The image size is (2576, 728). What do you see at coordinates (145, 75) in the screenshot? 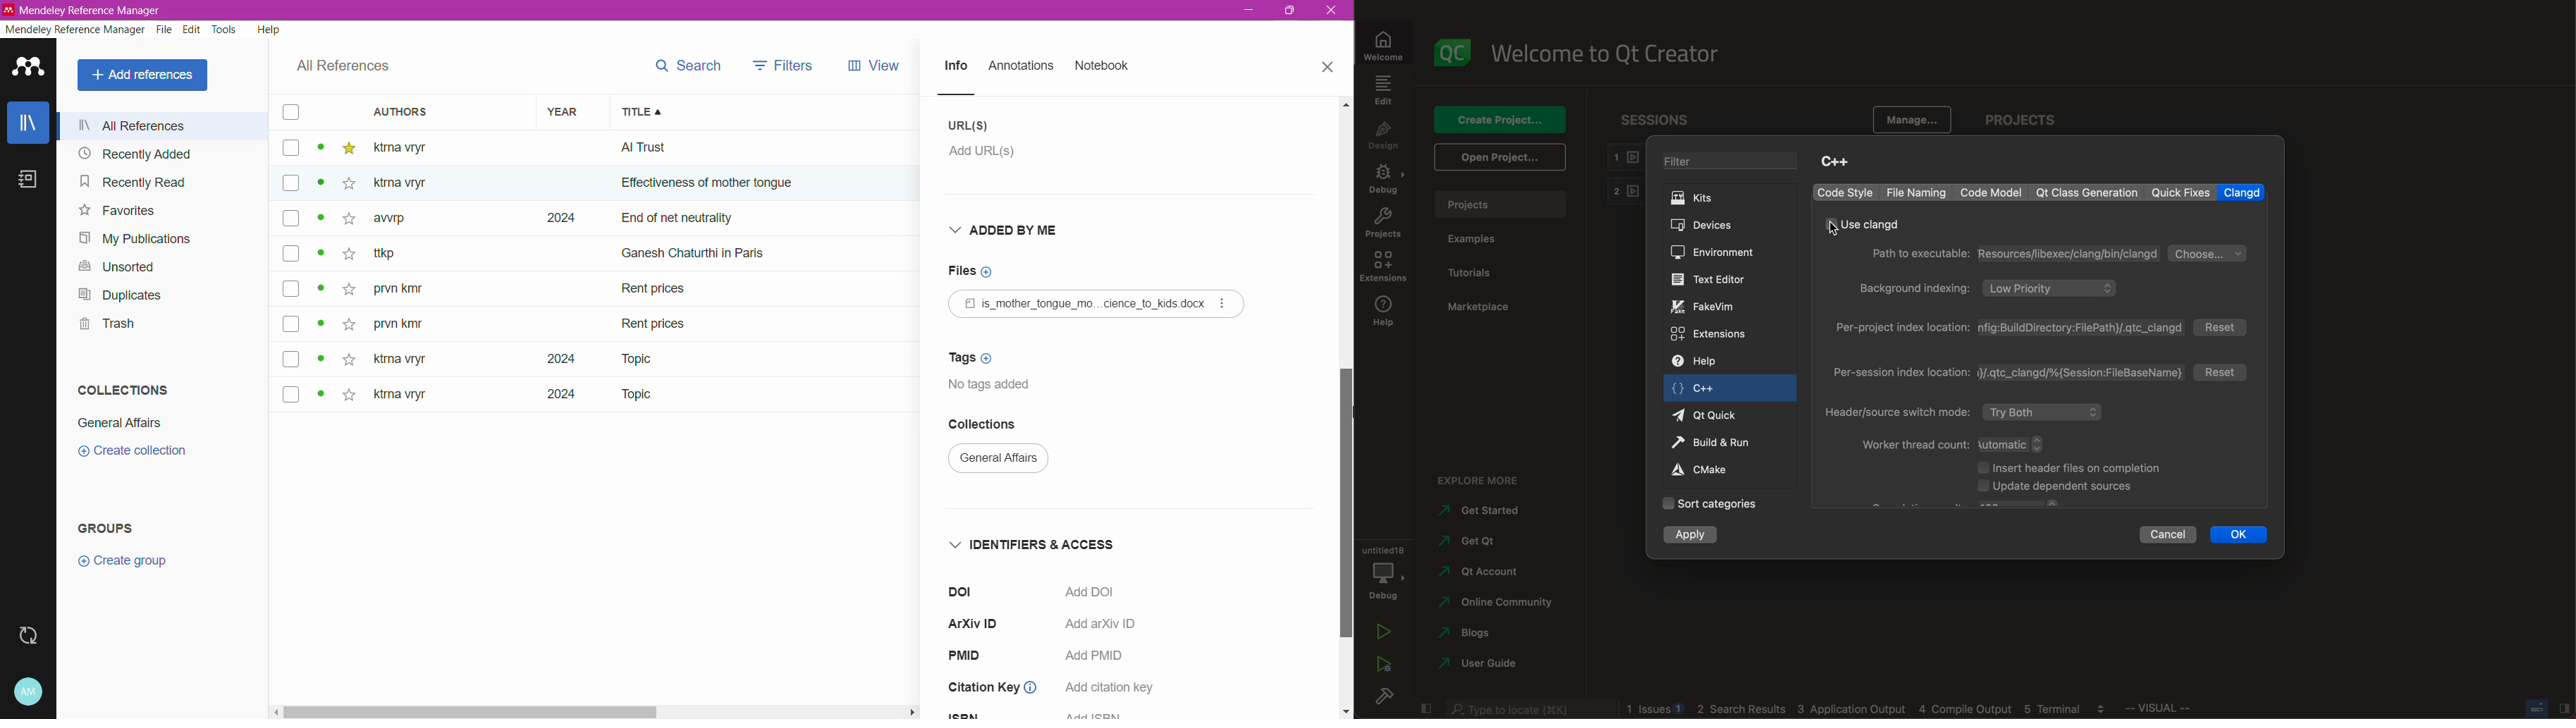
I see `All References` at bounding box center [145, 75].